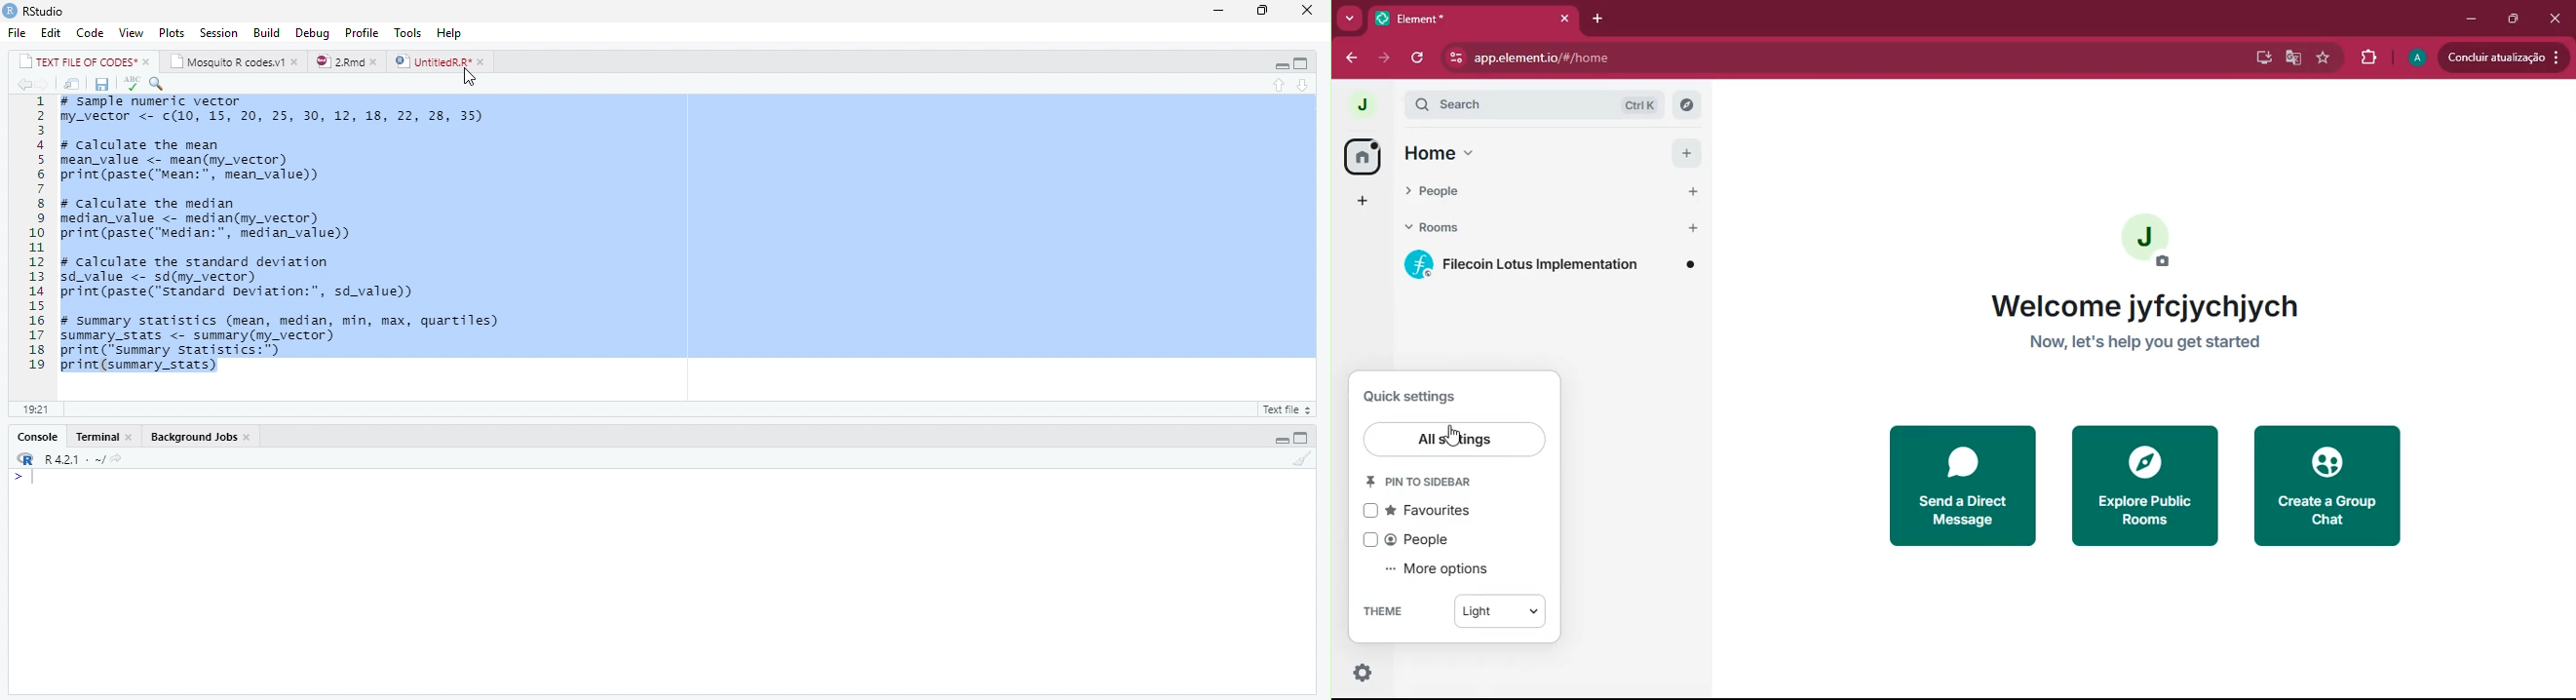 Image resolution: width=2576 pixels, height=700 pixels. Describe the element at coordinates (98, 437) in the screenshot. I see `Terminal` at that location.